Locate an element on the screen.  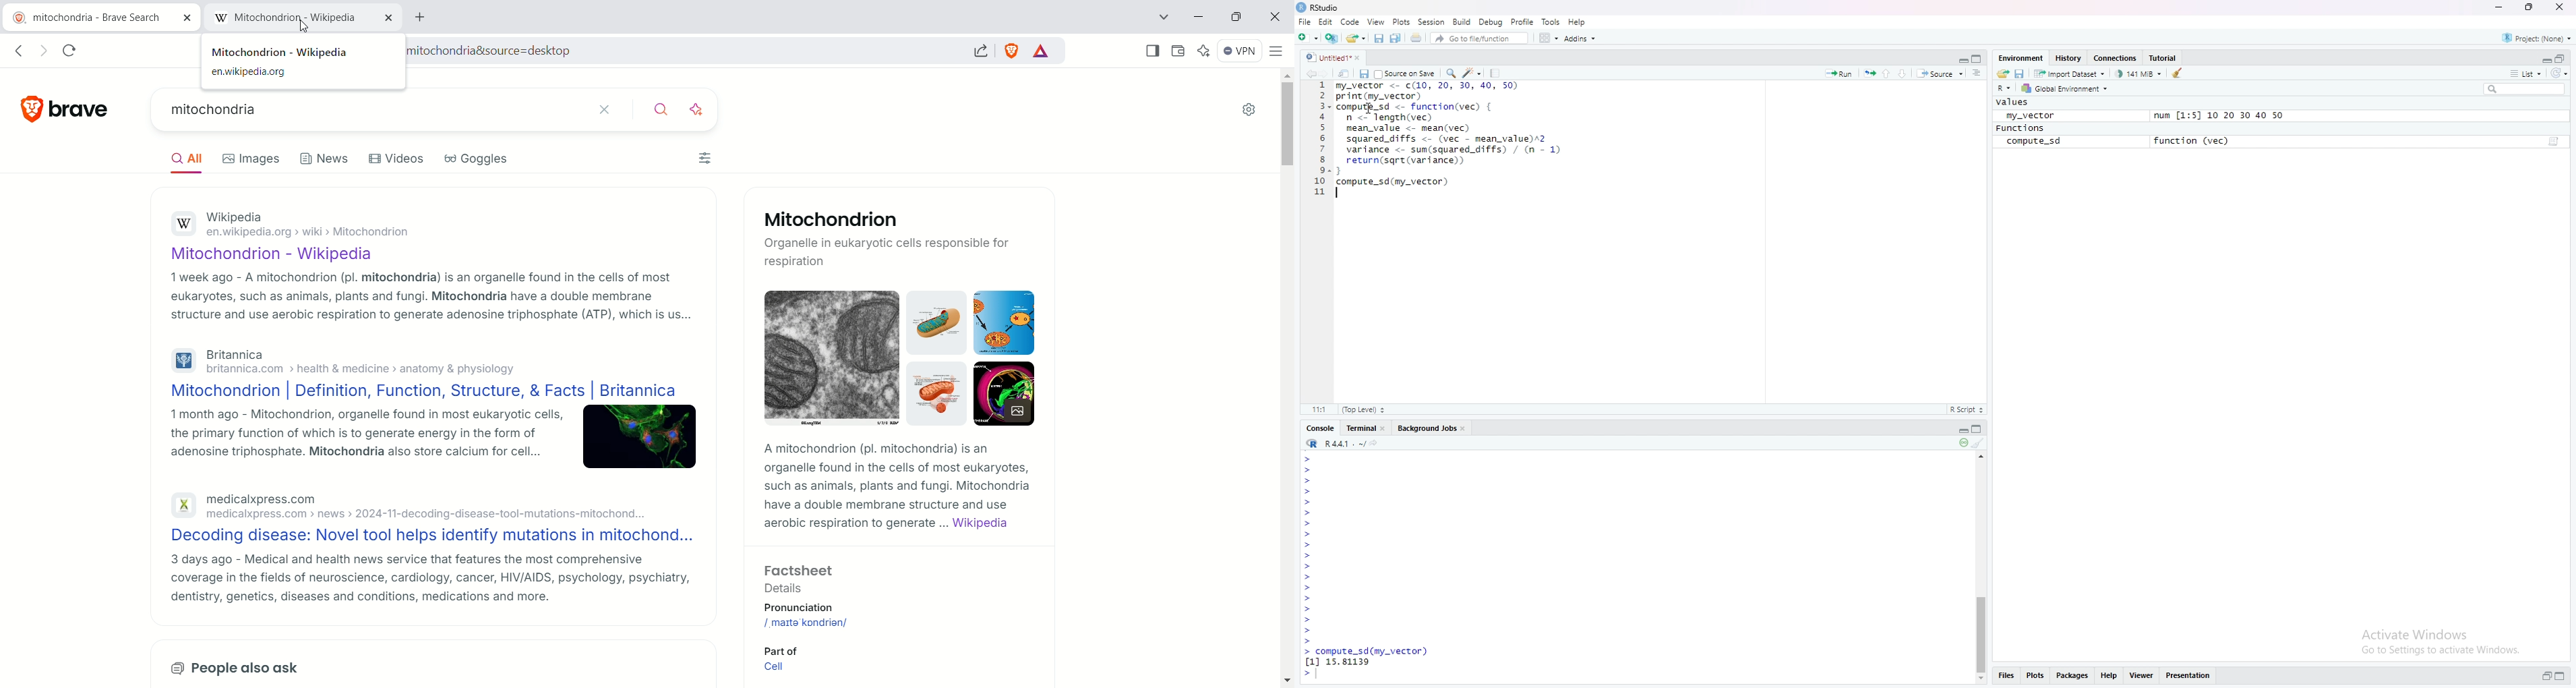
Build is located at coordinates (1461, 21).